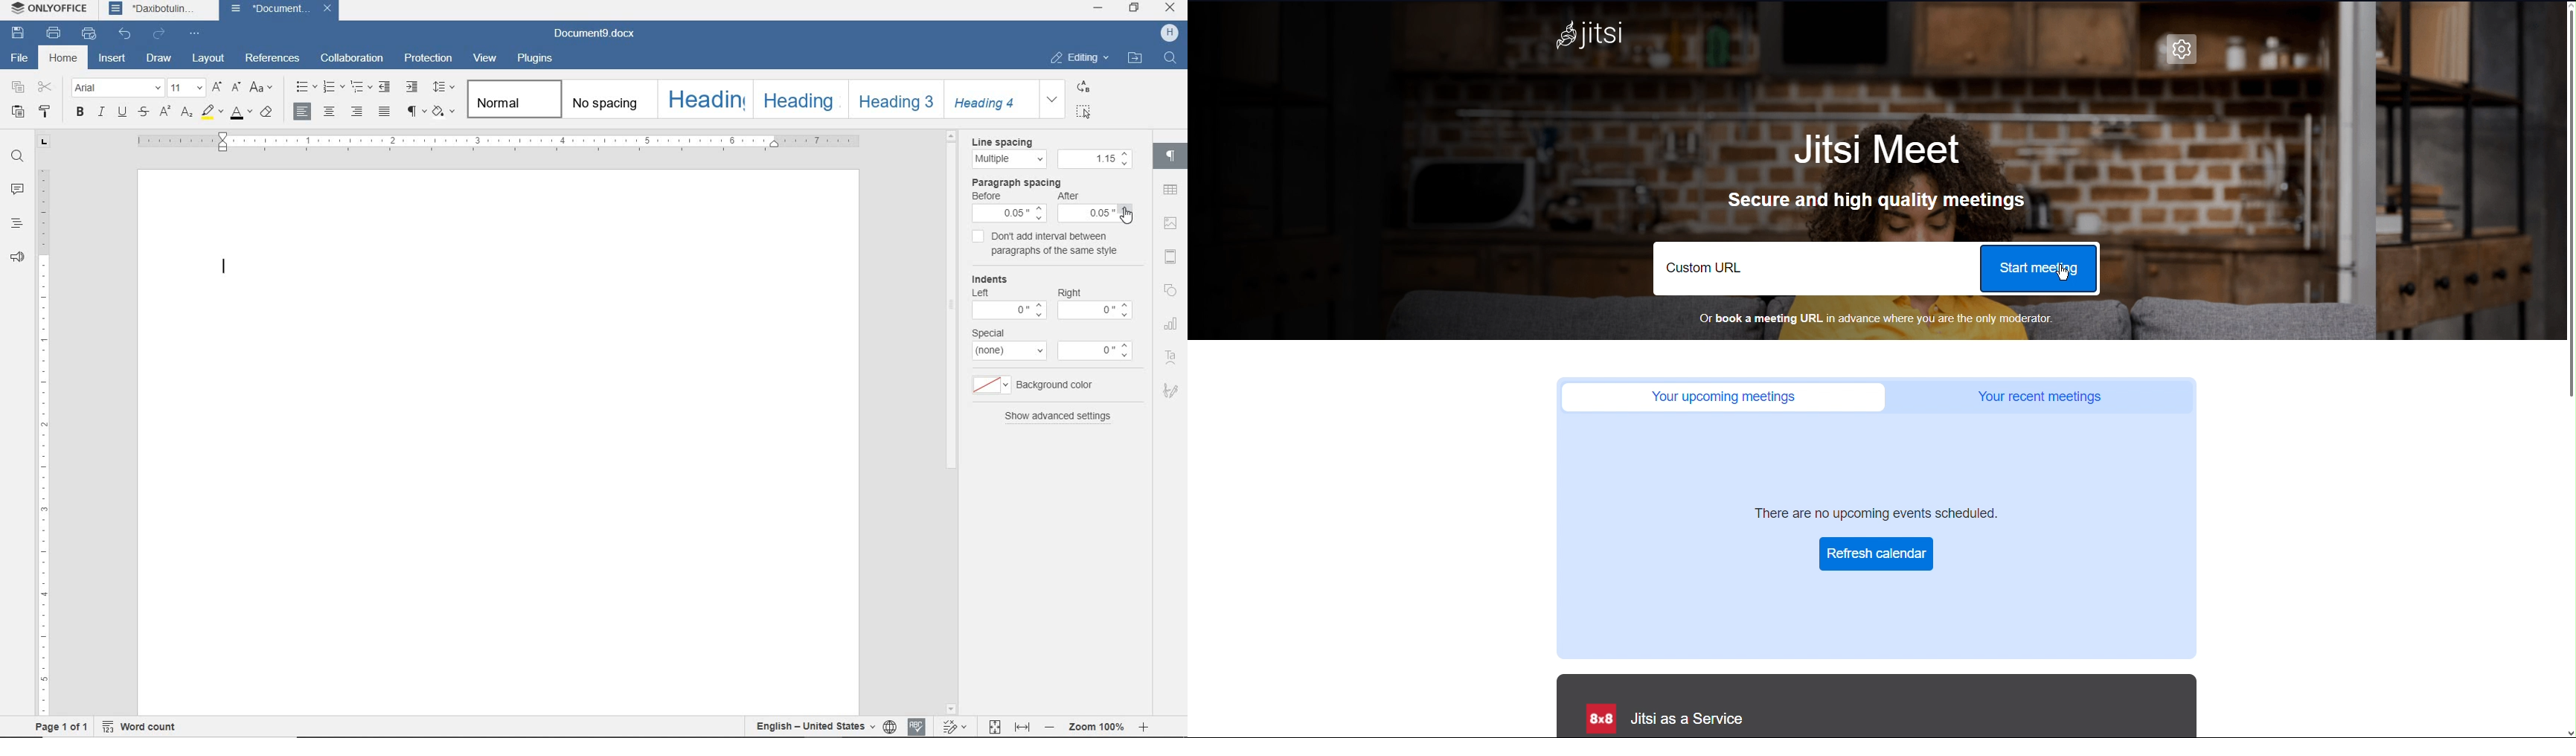  What do you see at coordinates (240, 113) in the screenshot?
I see `font color` at bounding box center [240, 113].